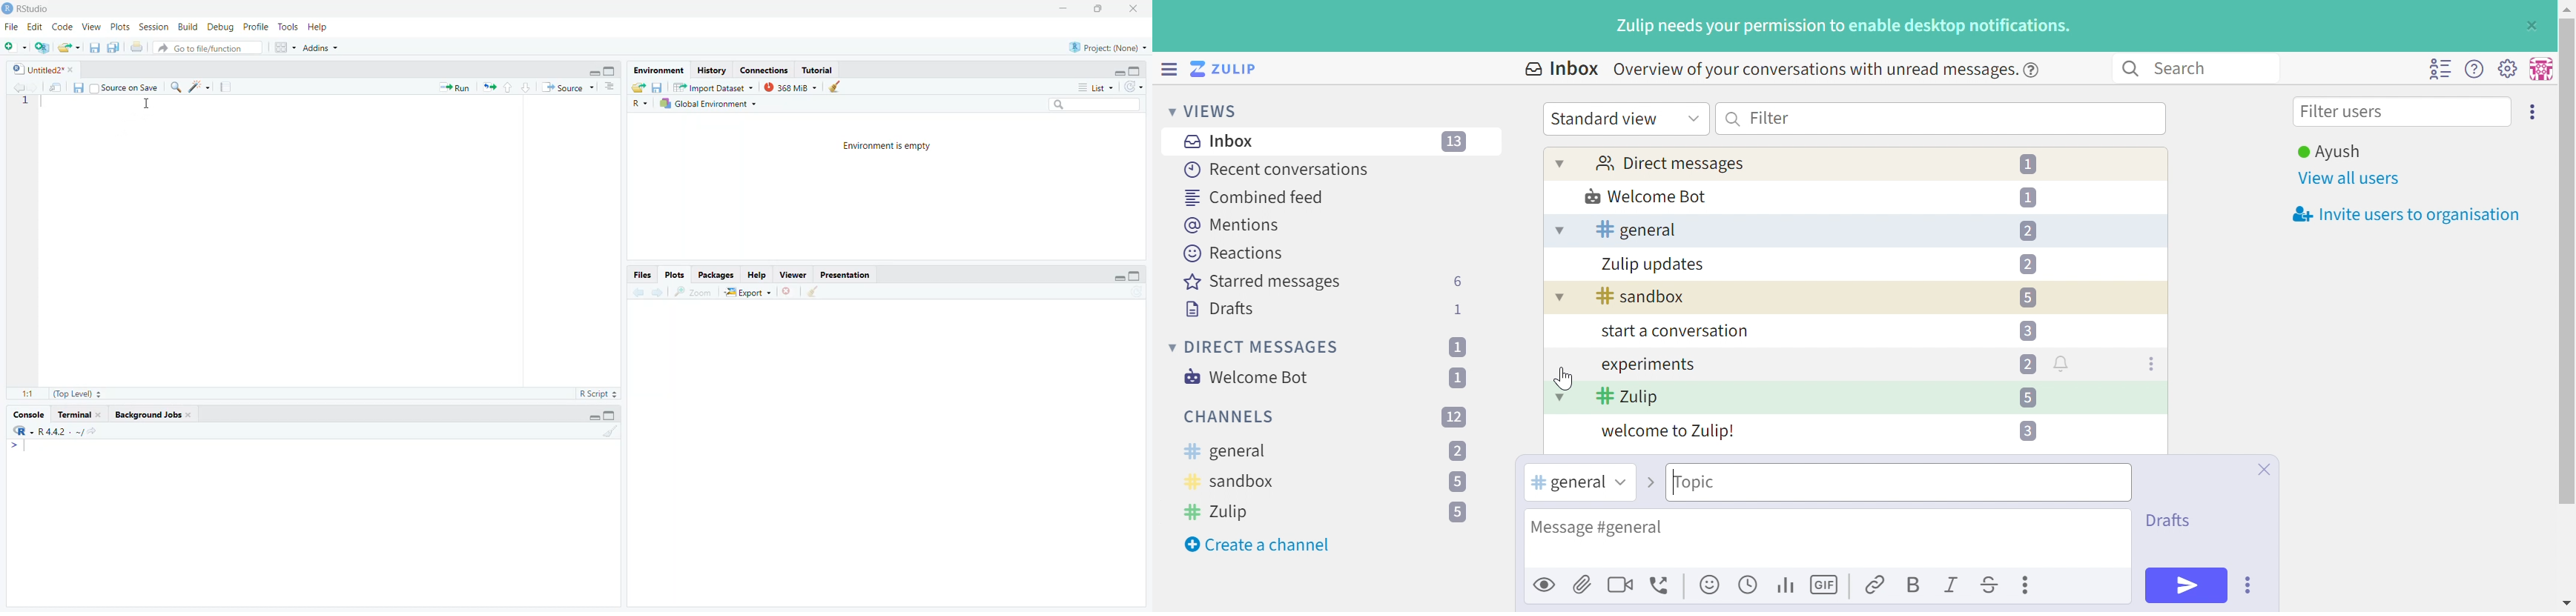 The height and width of the screenshot is (616, 2576). What do you see at coordinates (2507, 67) in the screenshot?
I see `Main menu` at bounding box center [2507, 67].